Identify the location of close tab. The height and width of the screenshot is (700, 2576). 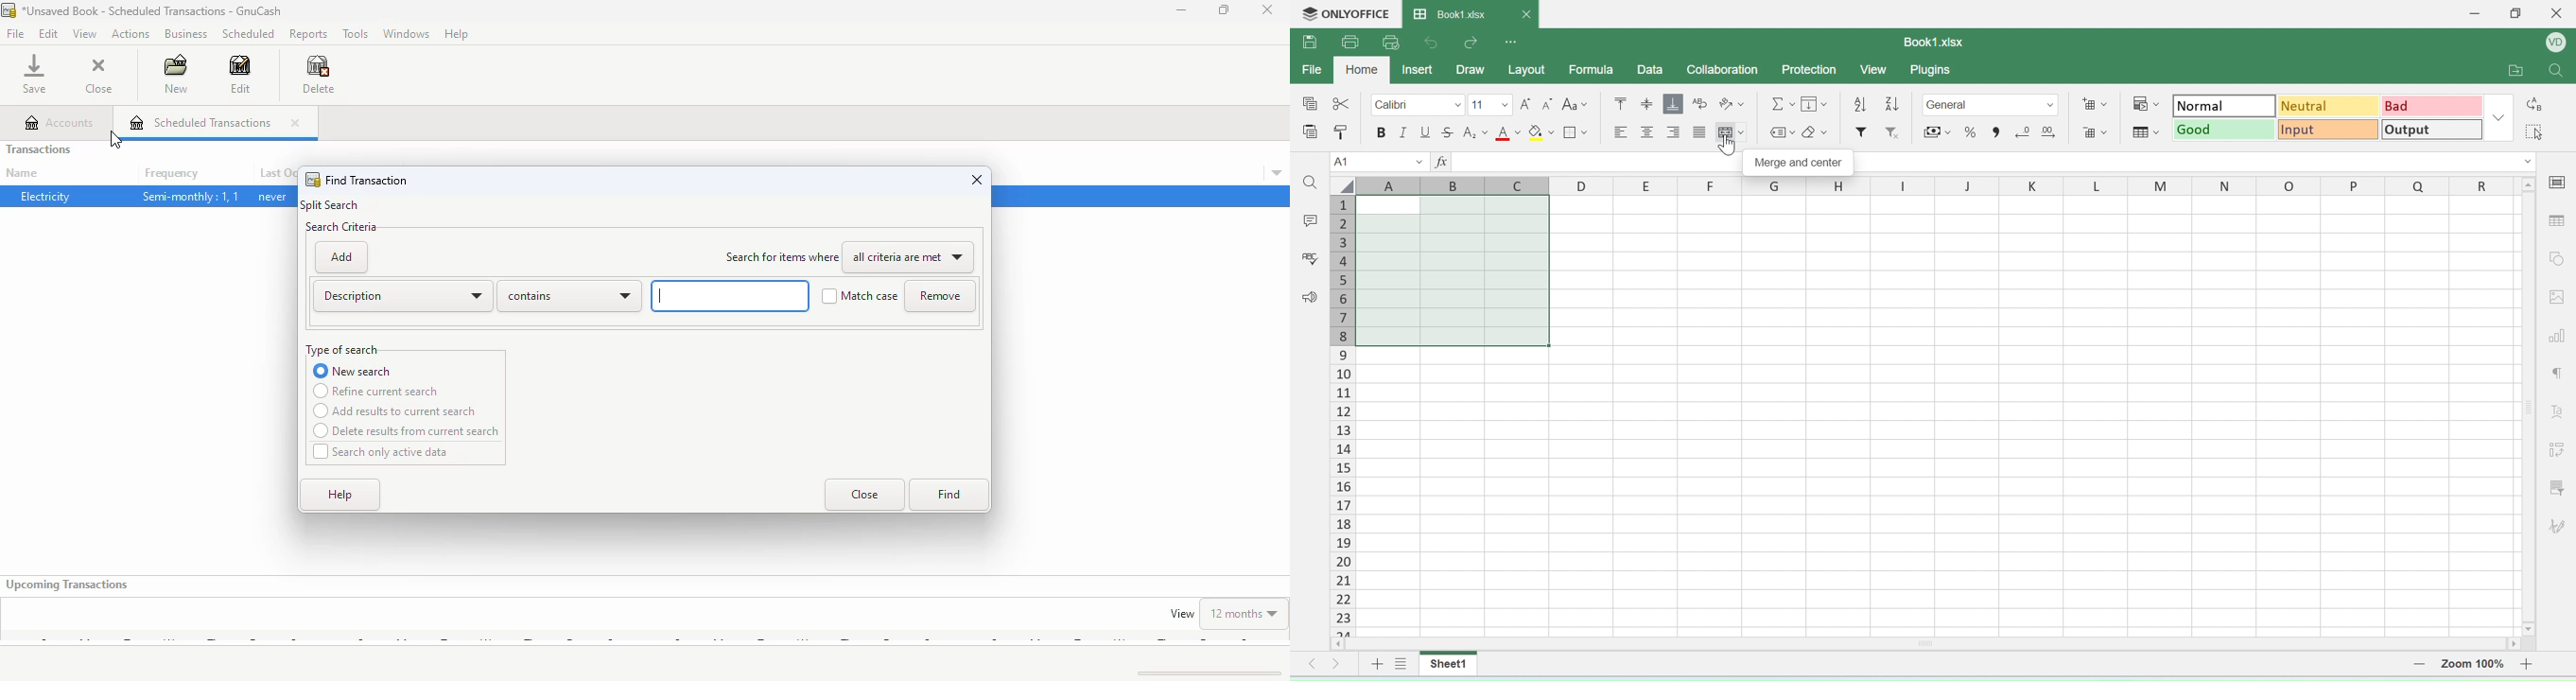
(294, 123).